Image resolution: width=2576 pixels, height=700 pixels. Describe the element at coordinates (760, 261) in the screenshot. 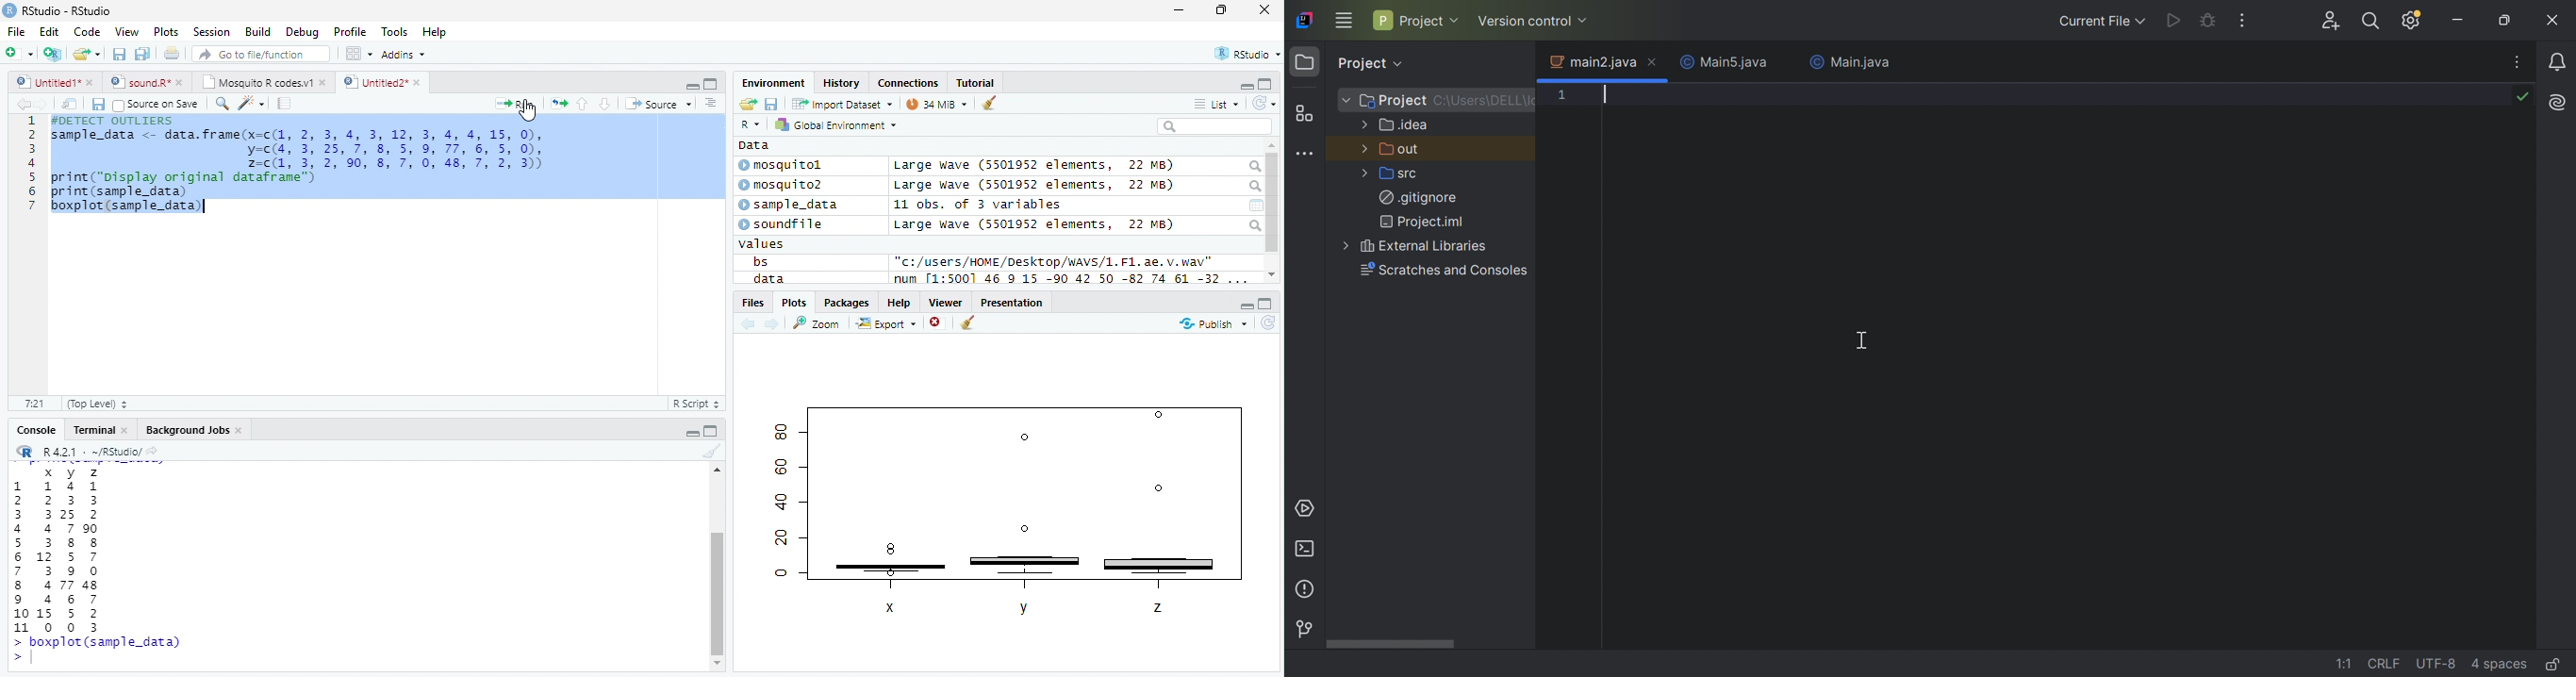

I see `bs` at that location.